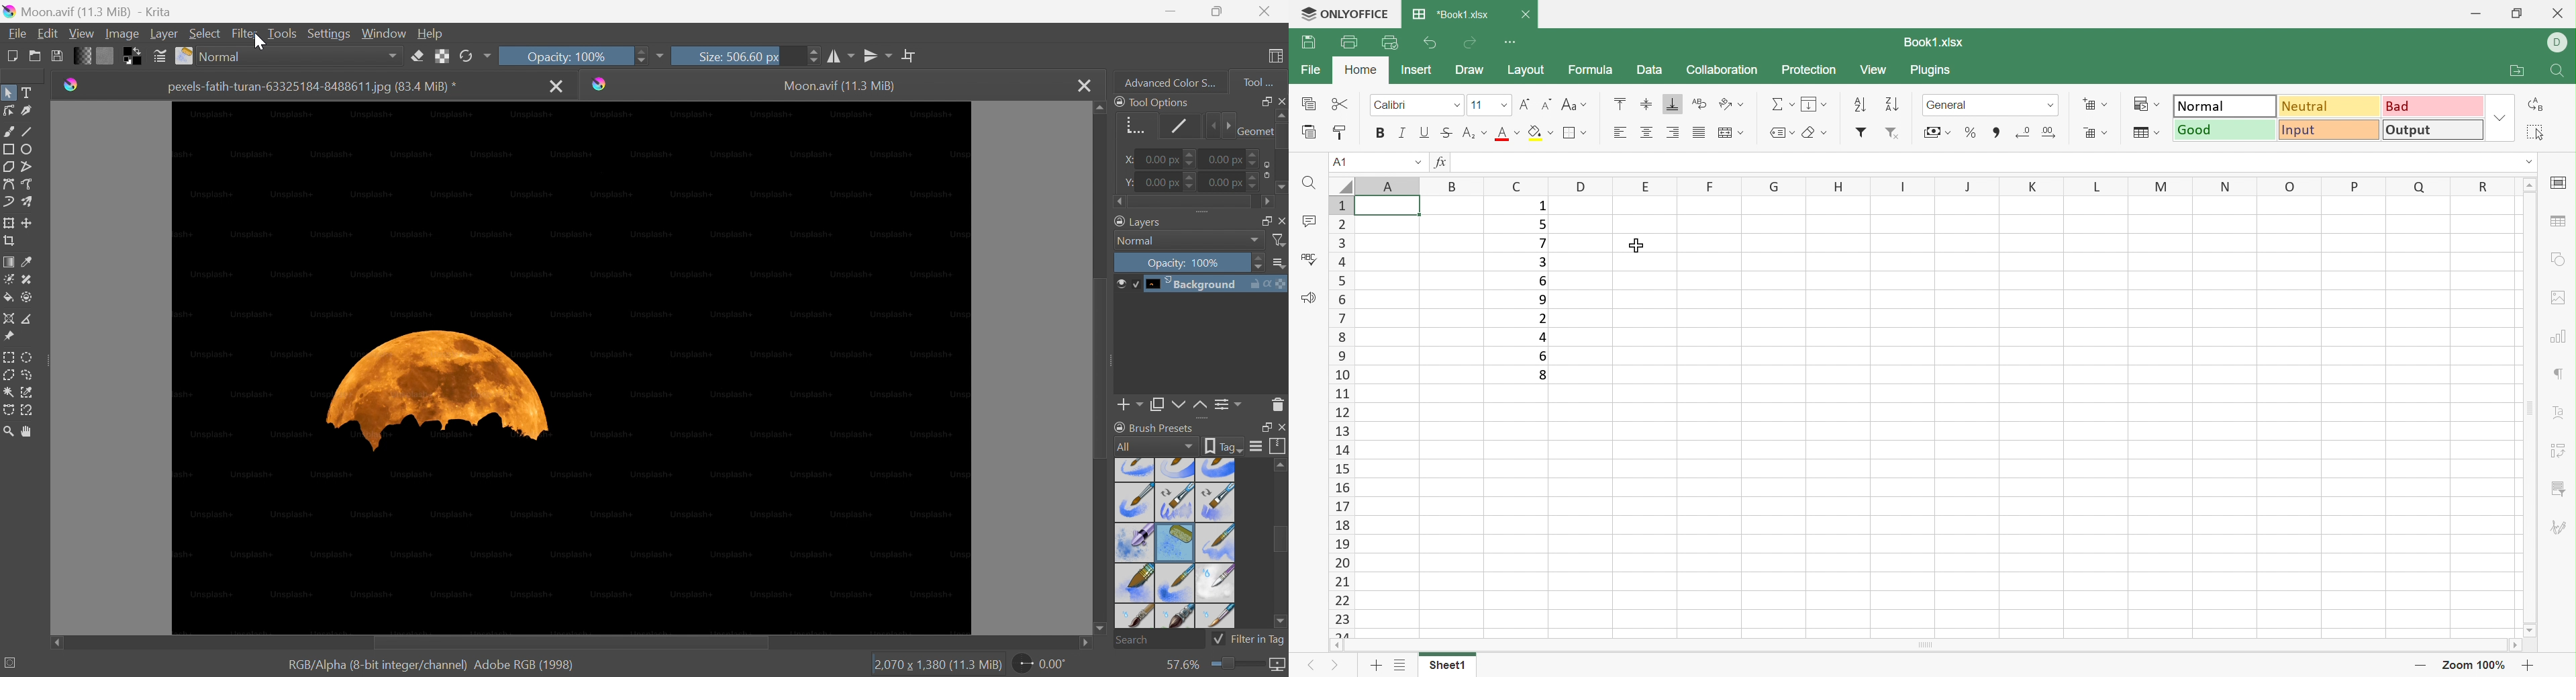 The width and height of the screenshot is (2576, 700). What do you see at coordinates (2500, 120) in the screenshot?
I see `Drop Down` at bounding box center [2500, 120].